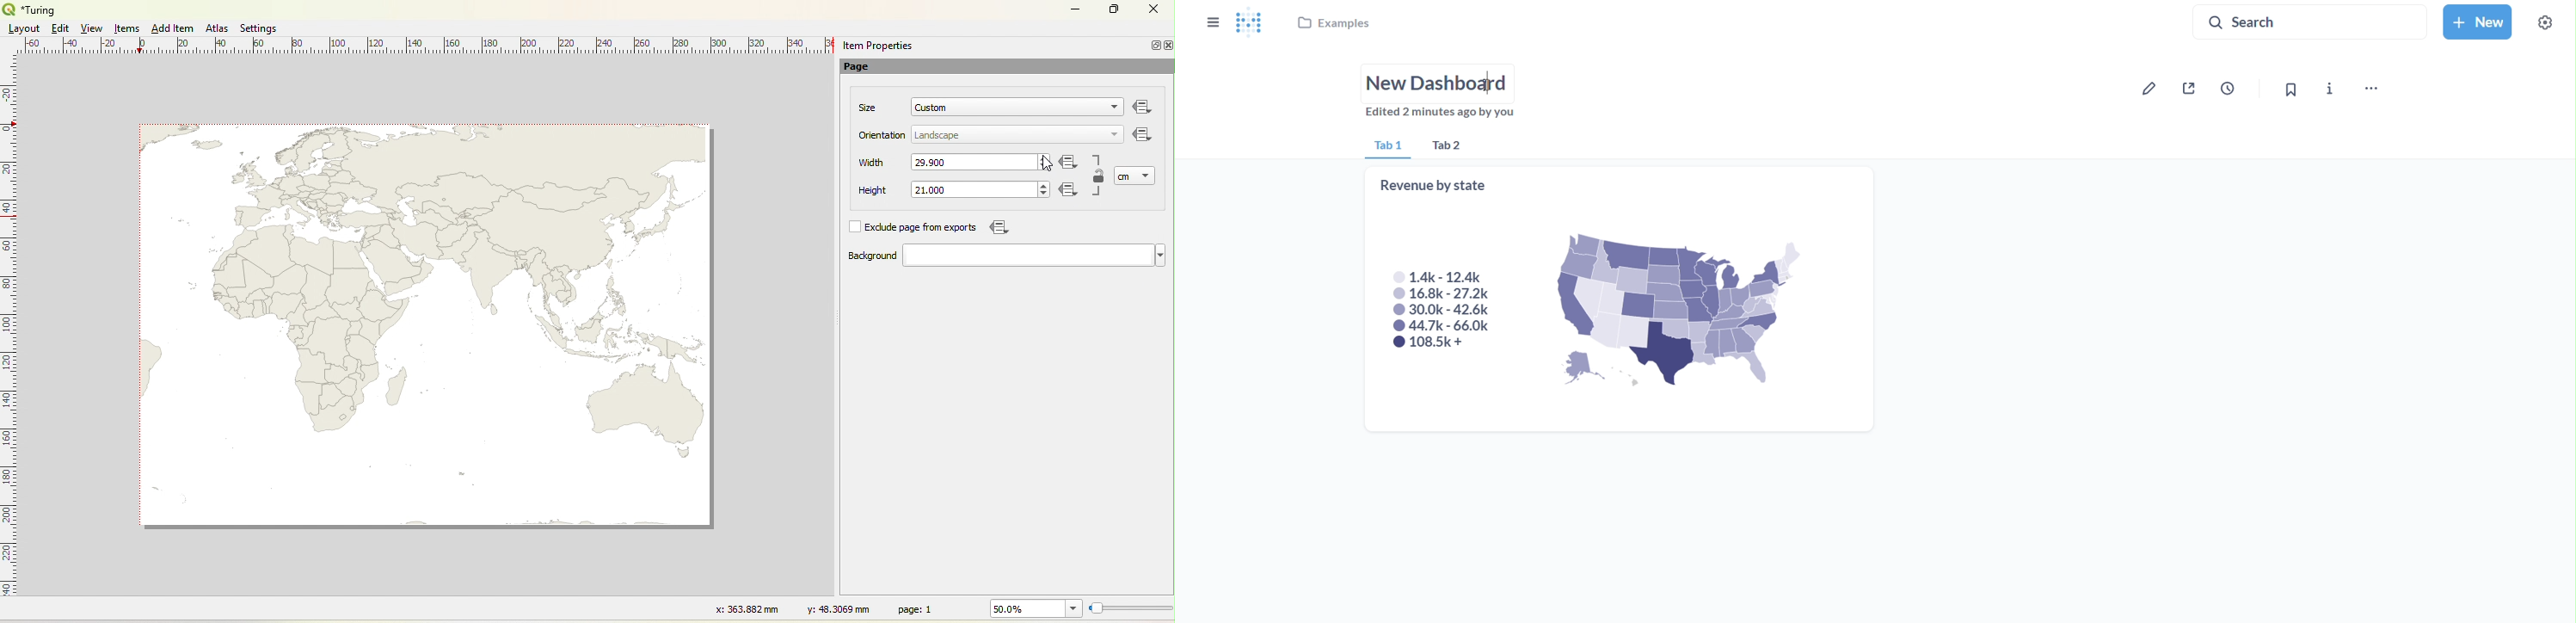 The width and height of the screenshot is (2576, 644). Describe the element at coordinates (1075, 8) in the screenshot. I see `Minimize` at that location.